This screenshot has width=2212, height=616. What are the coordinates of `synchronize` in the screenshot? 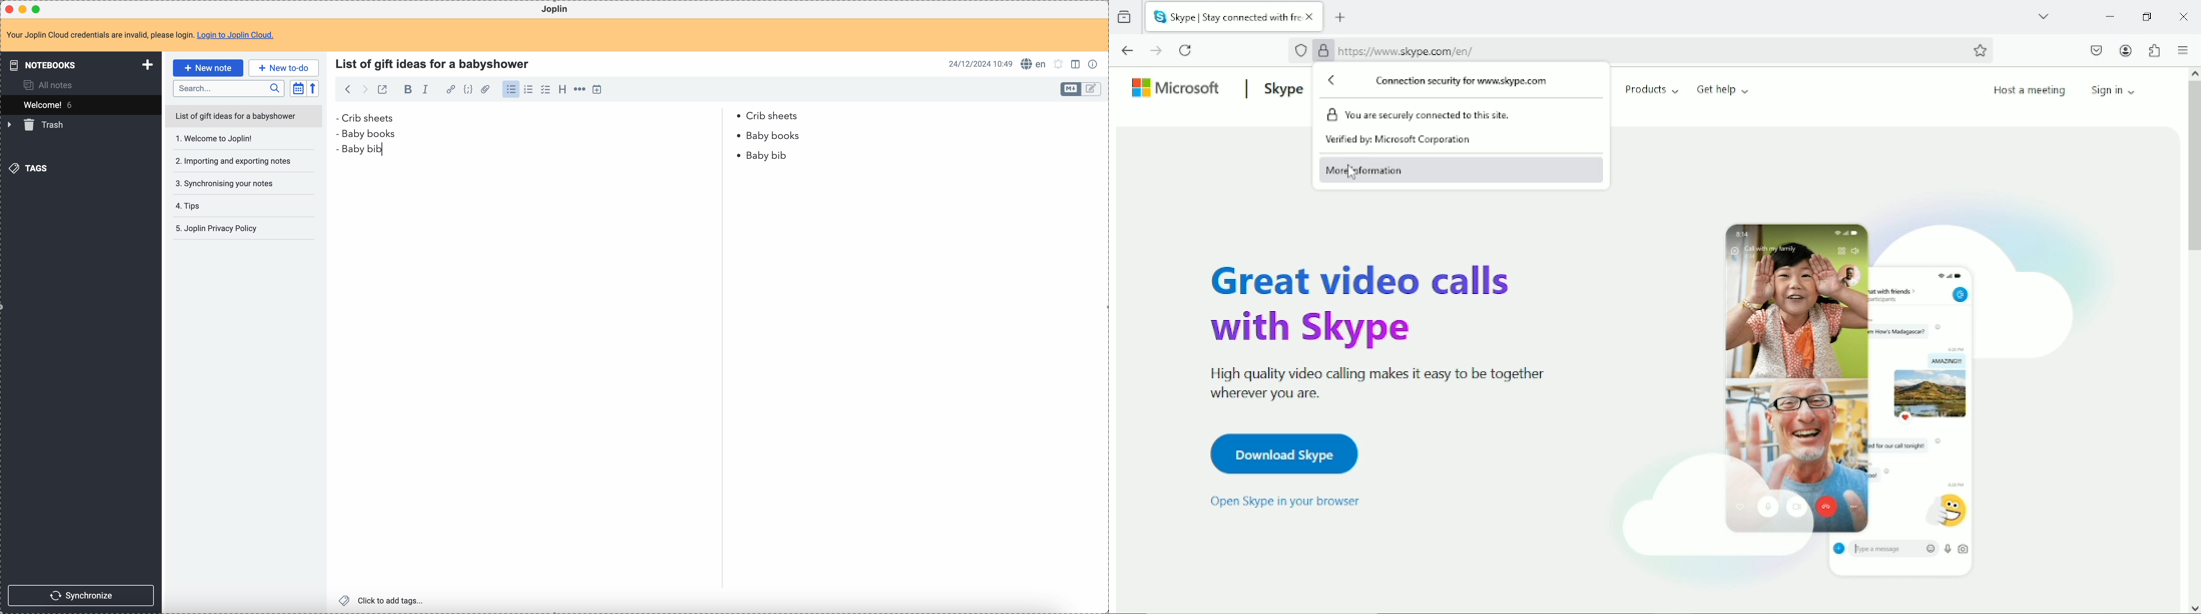 It's located at (83, 595).